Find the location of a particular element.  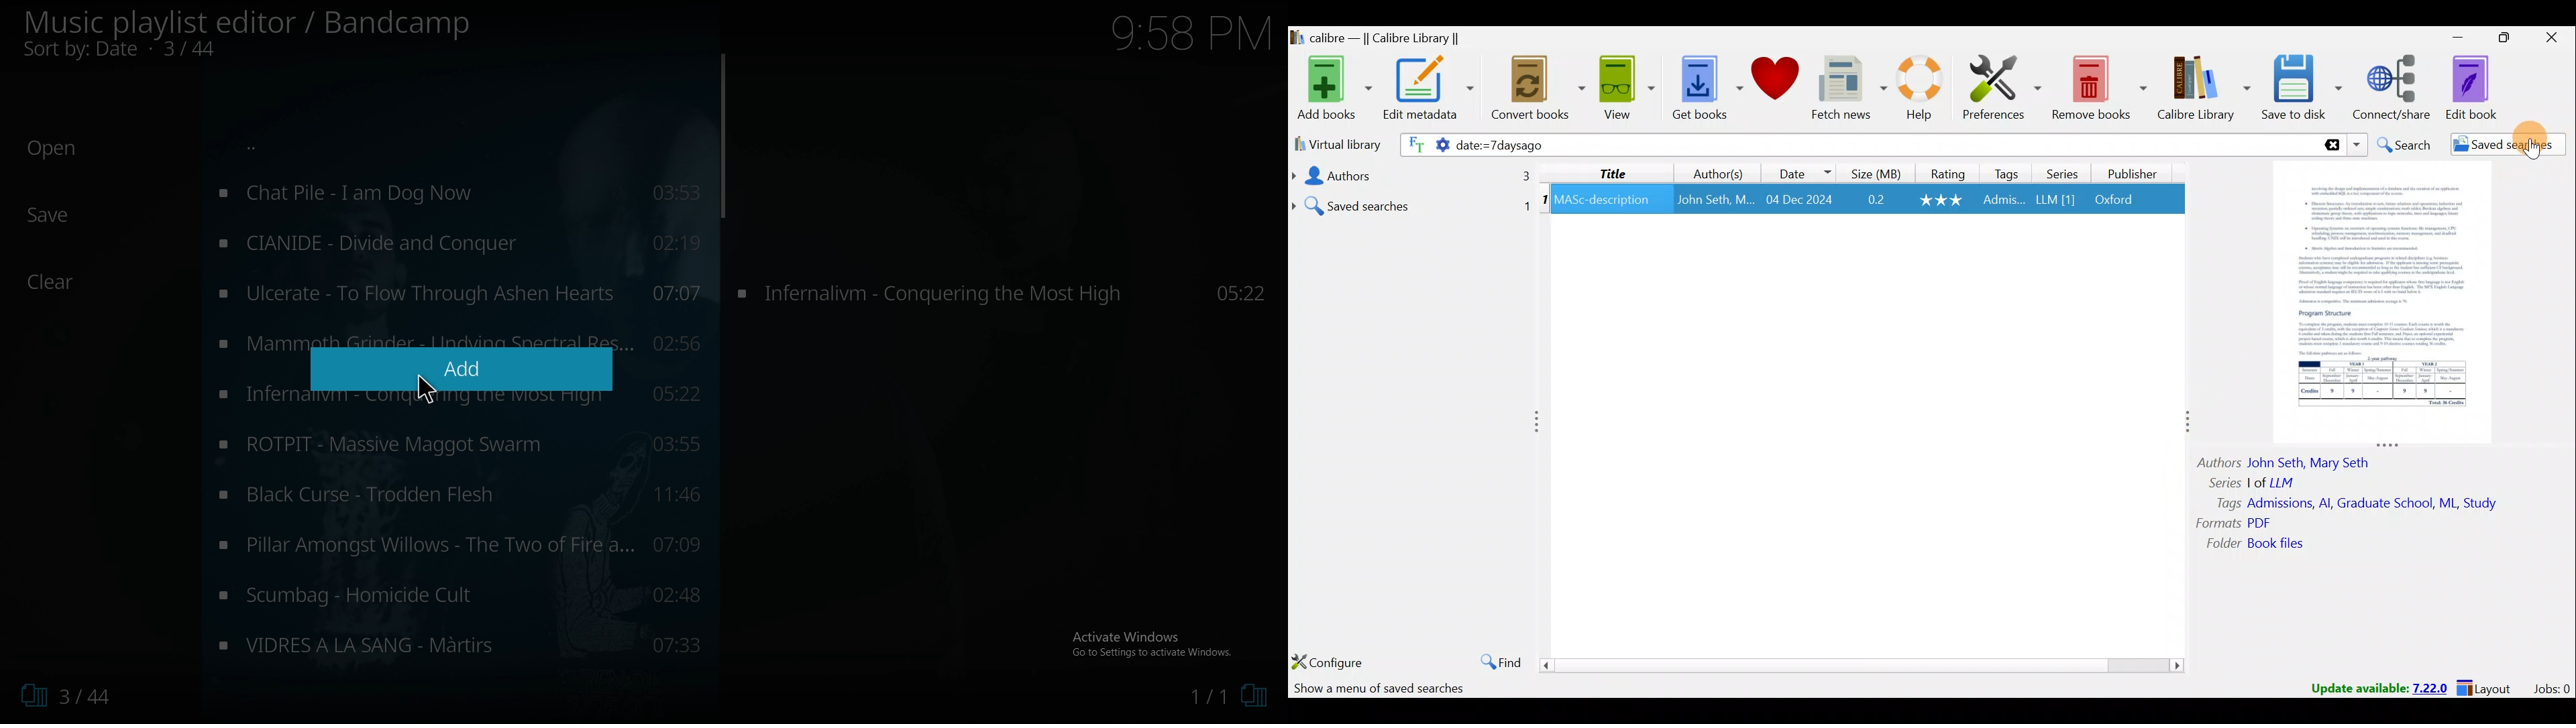

xxx is located at coordinates (1943, 200).